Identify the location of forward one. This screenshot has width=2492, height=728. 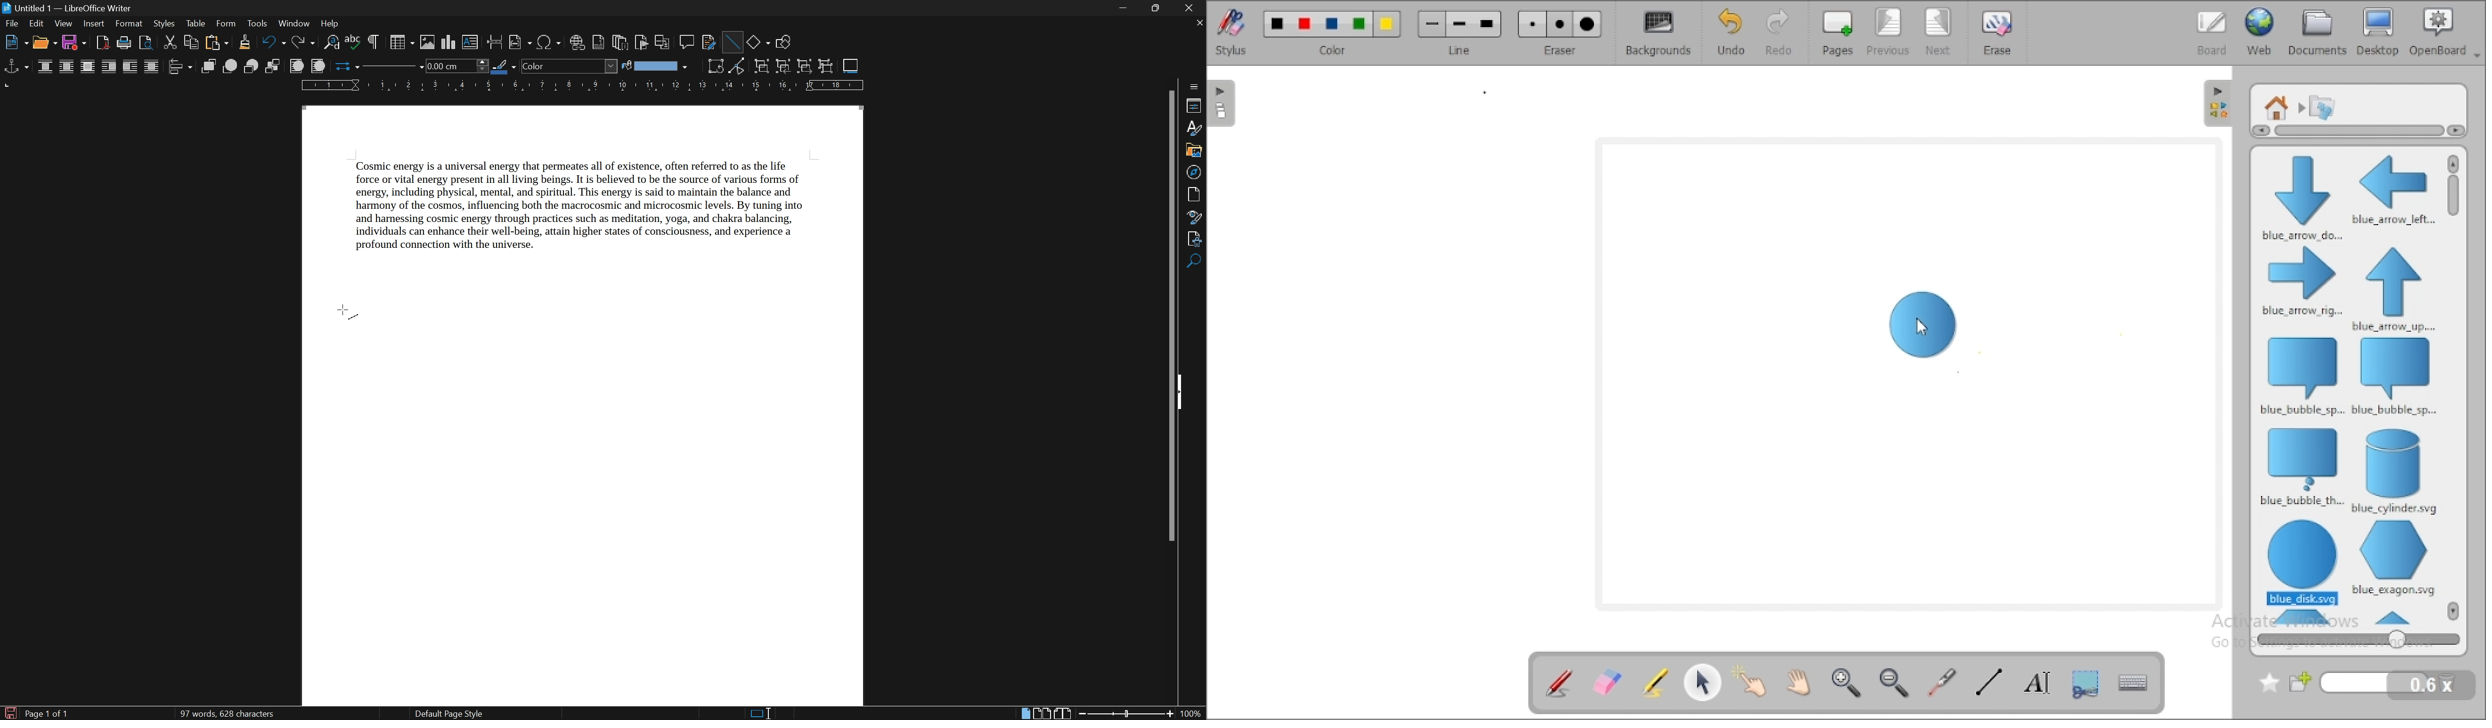
(230, 66).